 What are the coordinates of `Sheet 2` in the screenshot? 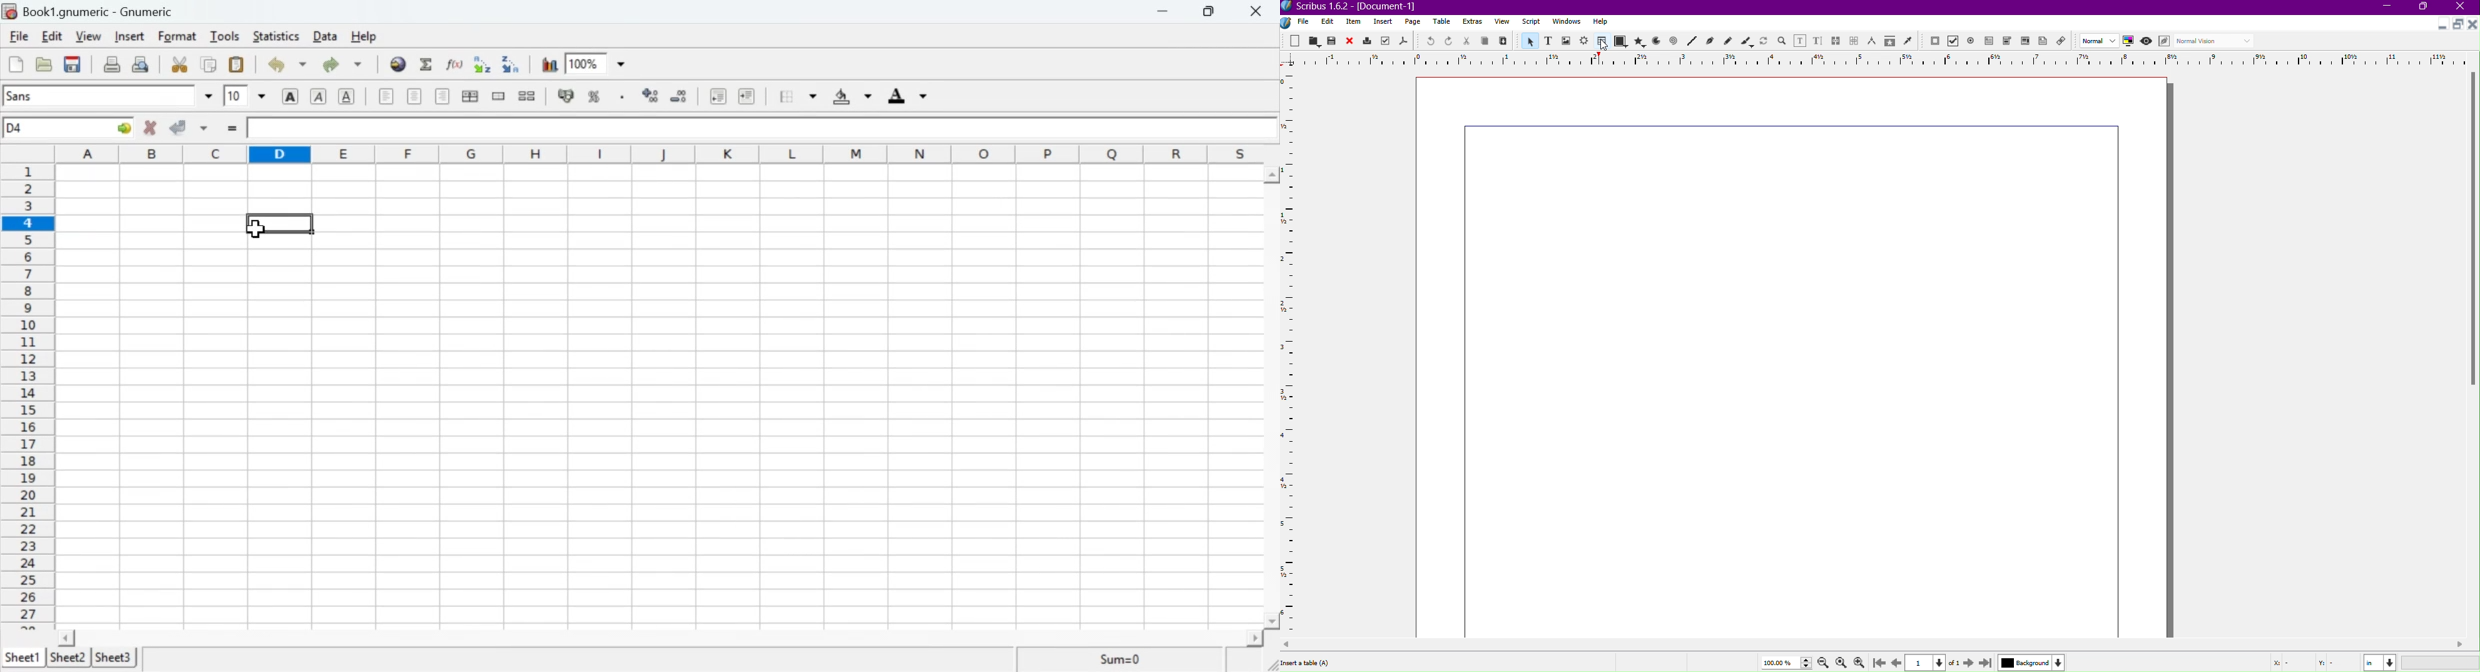 It's located at (70, 658).